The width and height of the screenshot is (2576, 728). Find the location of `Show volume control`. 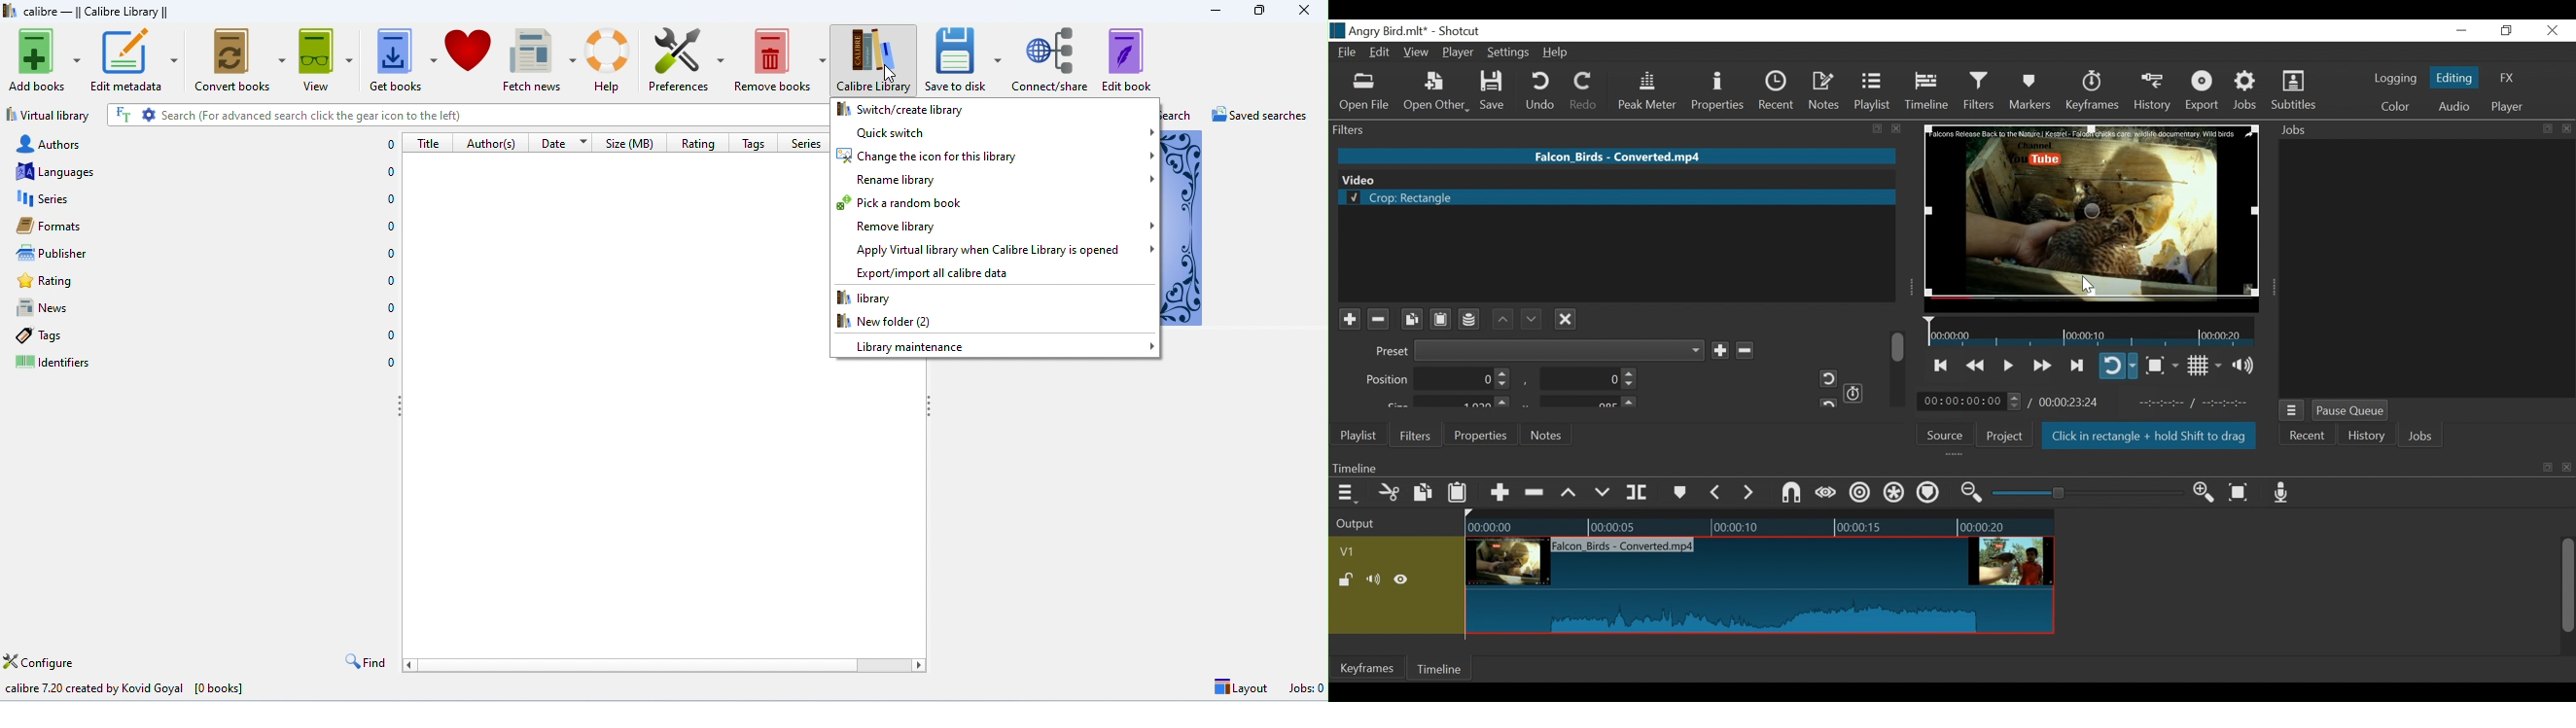

Show volume control is located at coordinates (2248, 365).